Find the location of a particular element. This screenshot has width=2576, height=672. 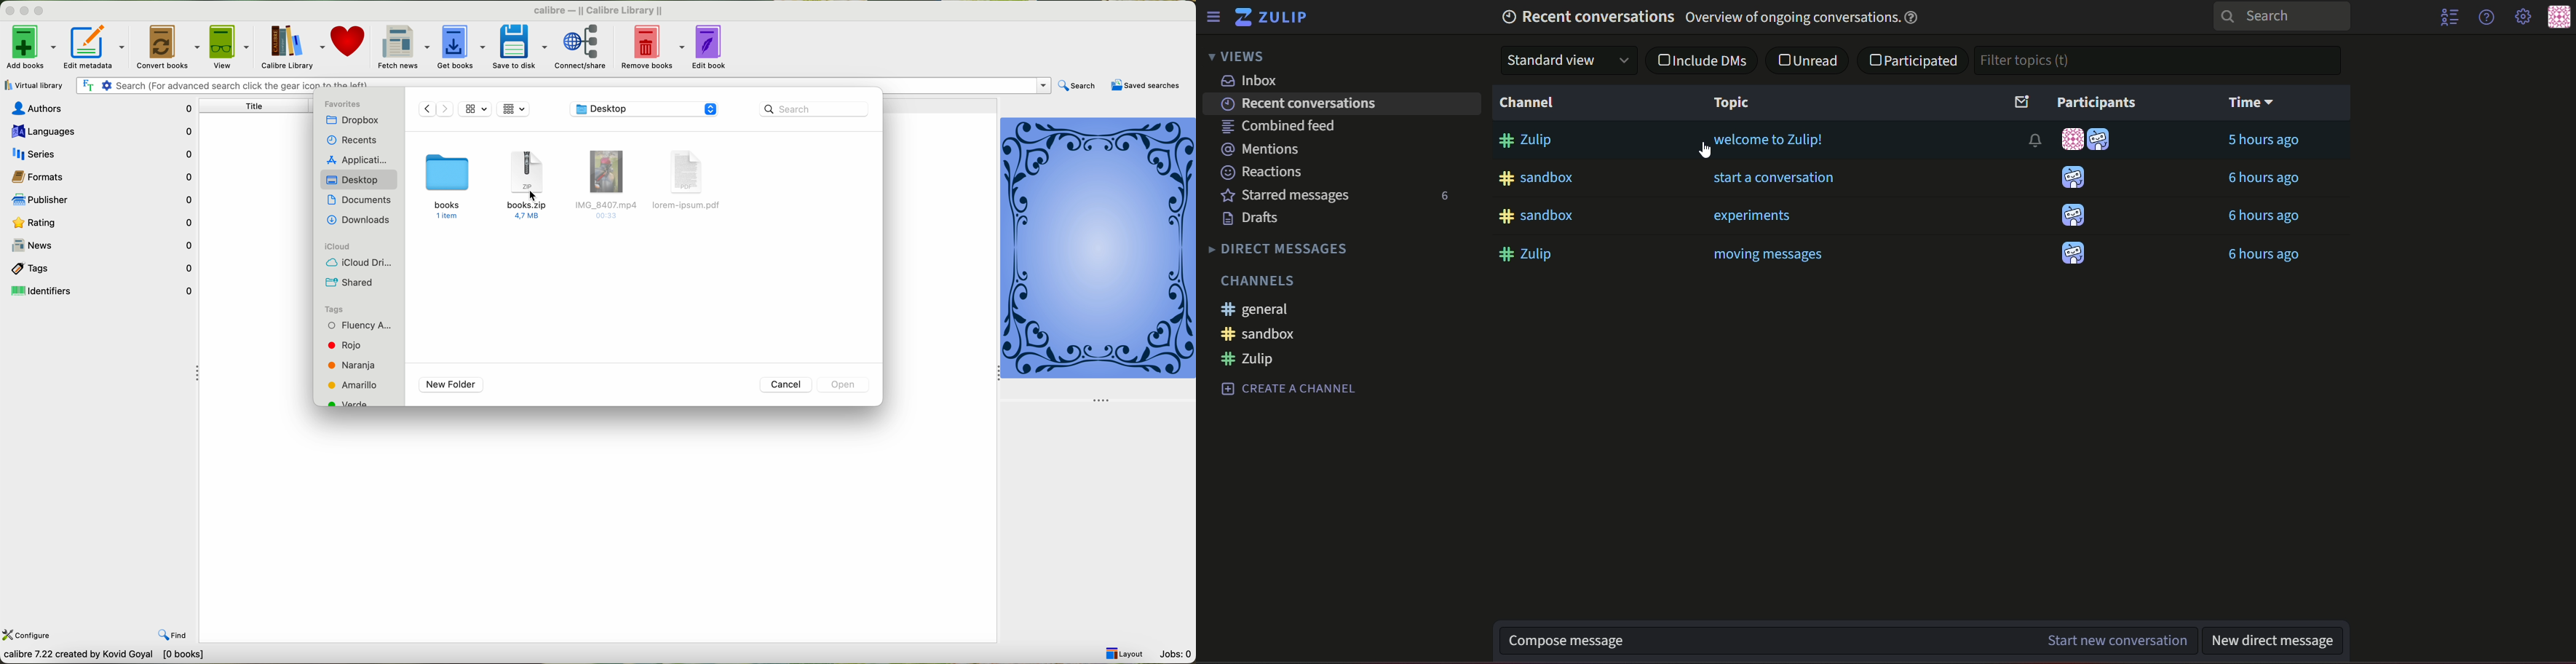

participated is located at coordinates (1916, 63).